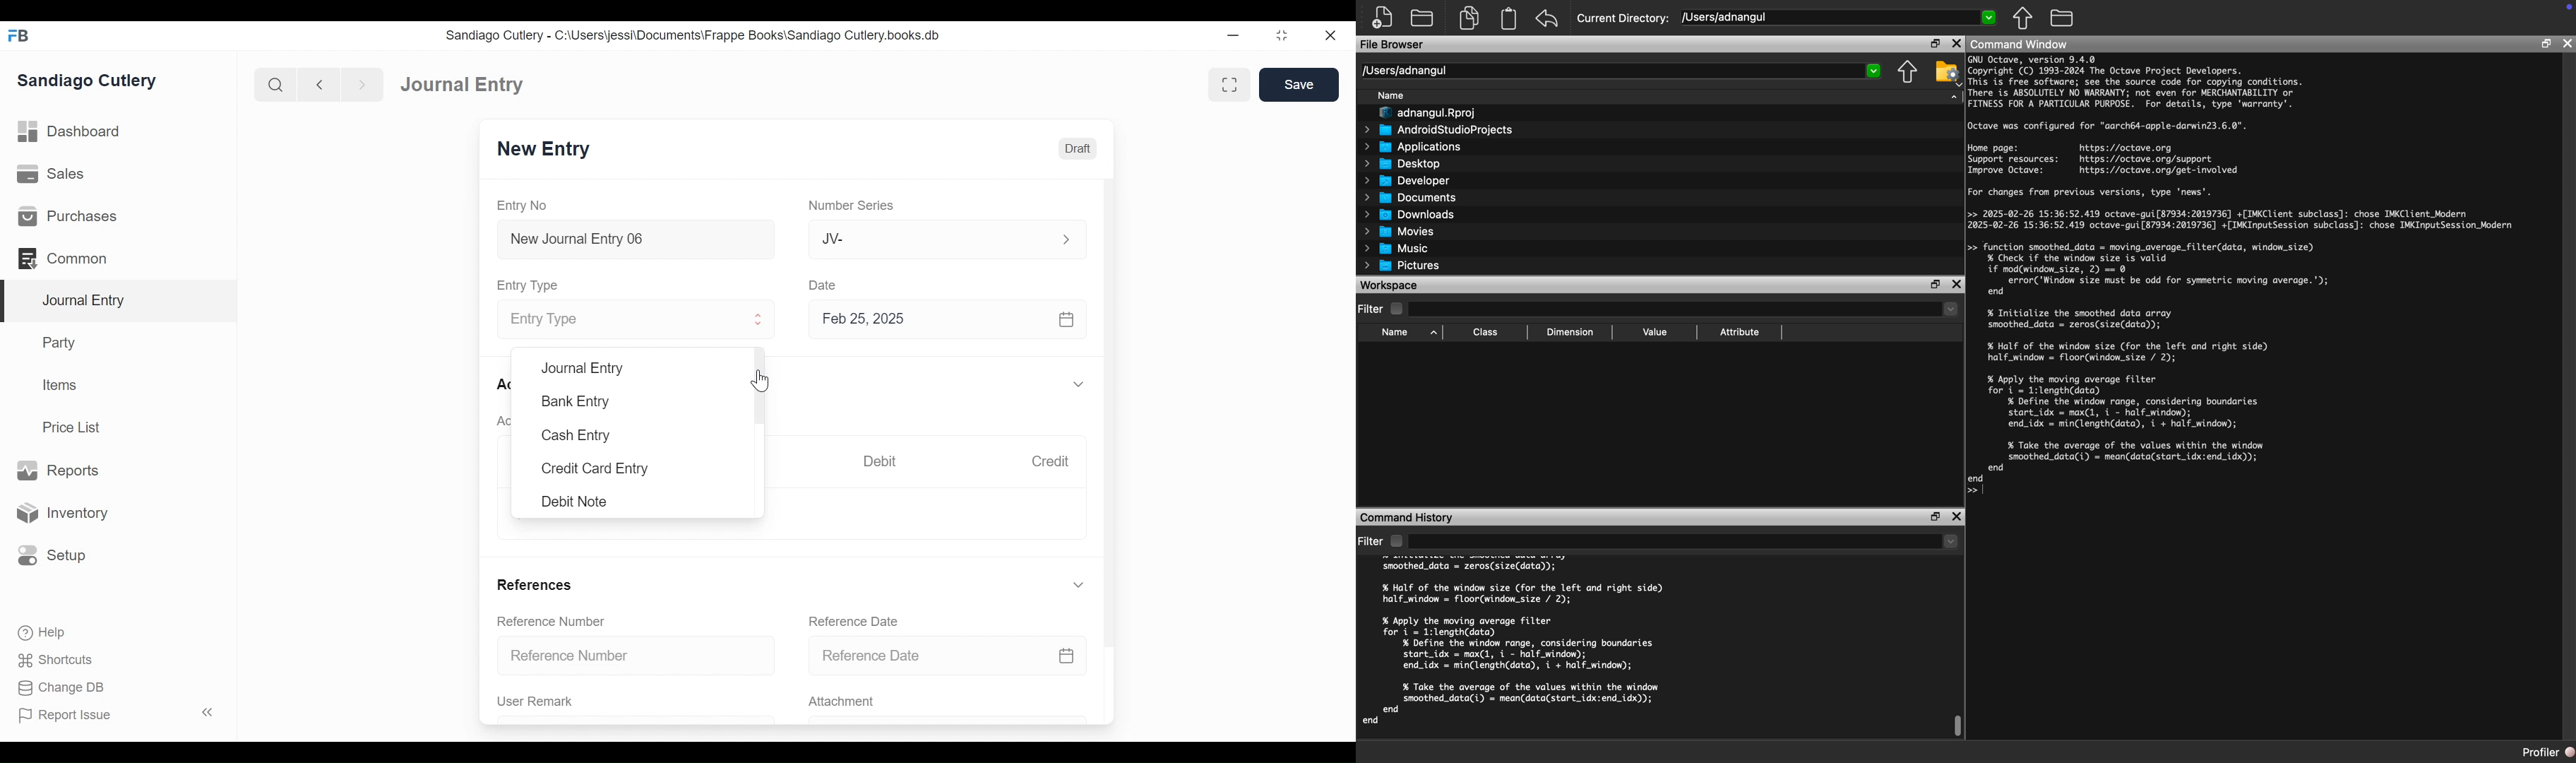  What do you see at coordinates (535, 701) in the screenshot?
I see `User Remark` at bounding box center [535, 701].